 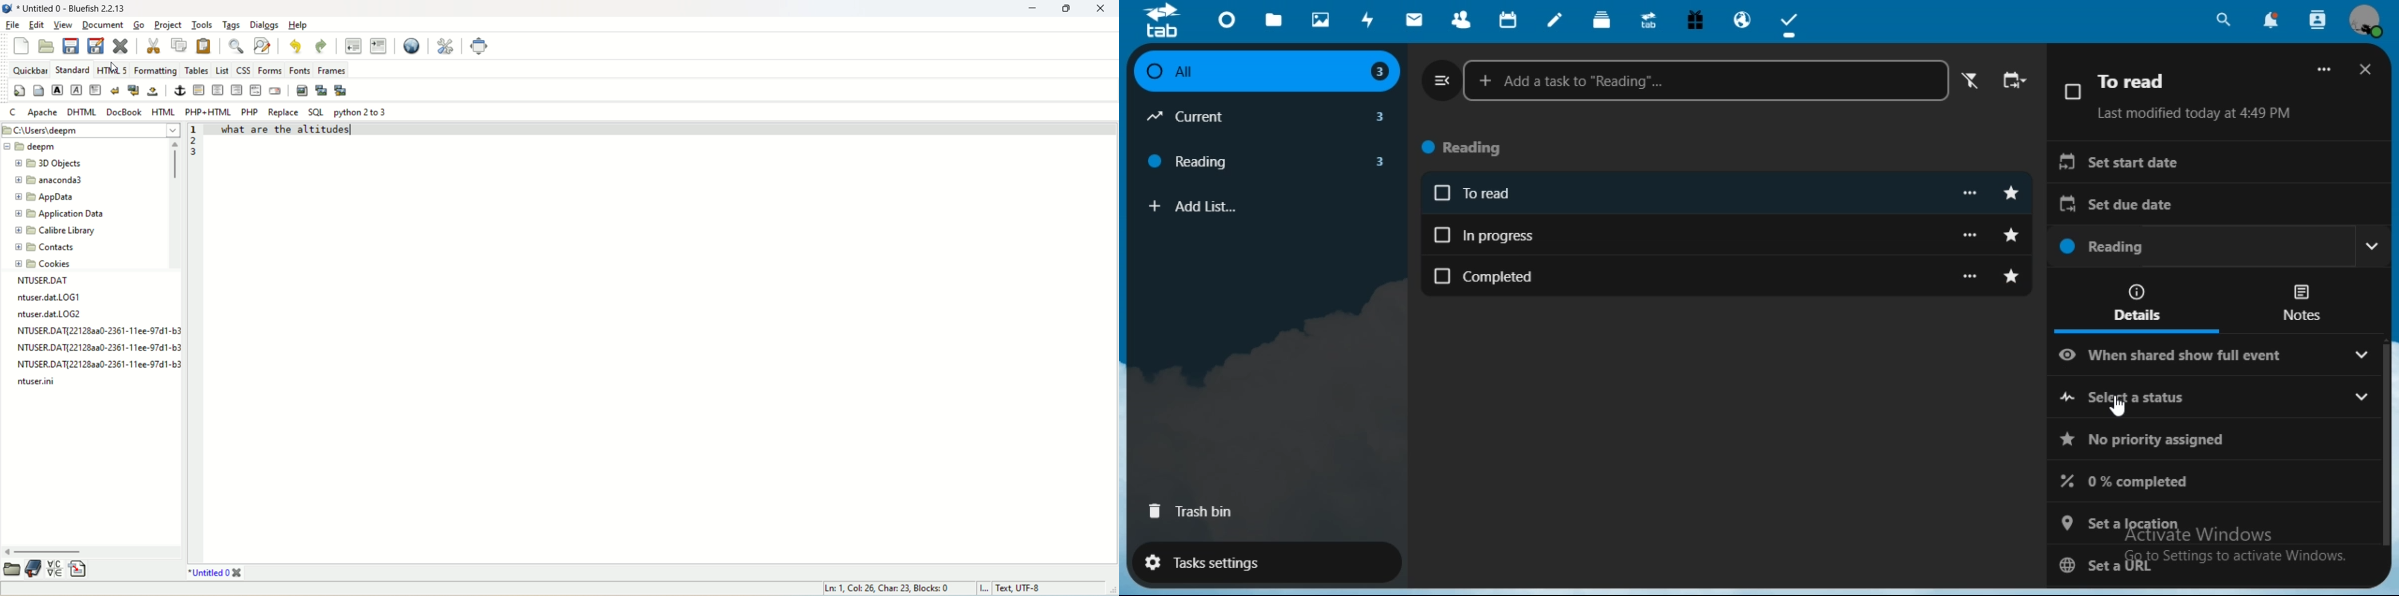 I want to click on horizontal scroll bar, so click(x=92, y=549).